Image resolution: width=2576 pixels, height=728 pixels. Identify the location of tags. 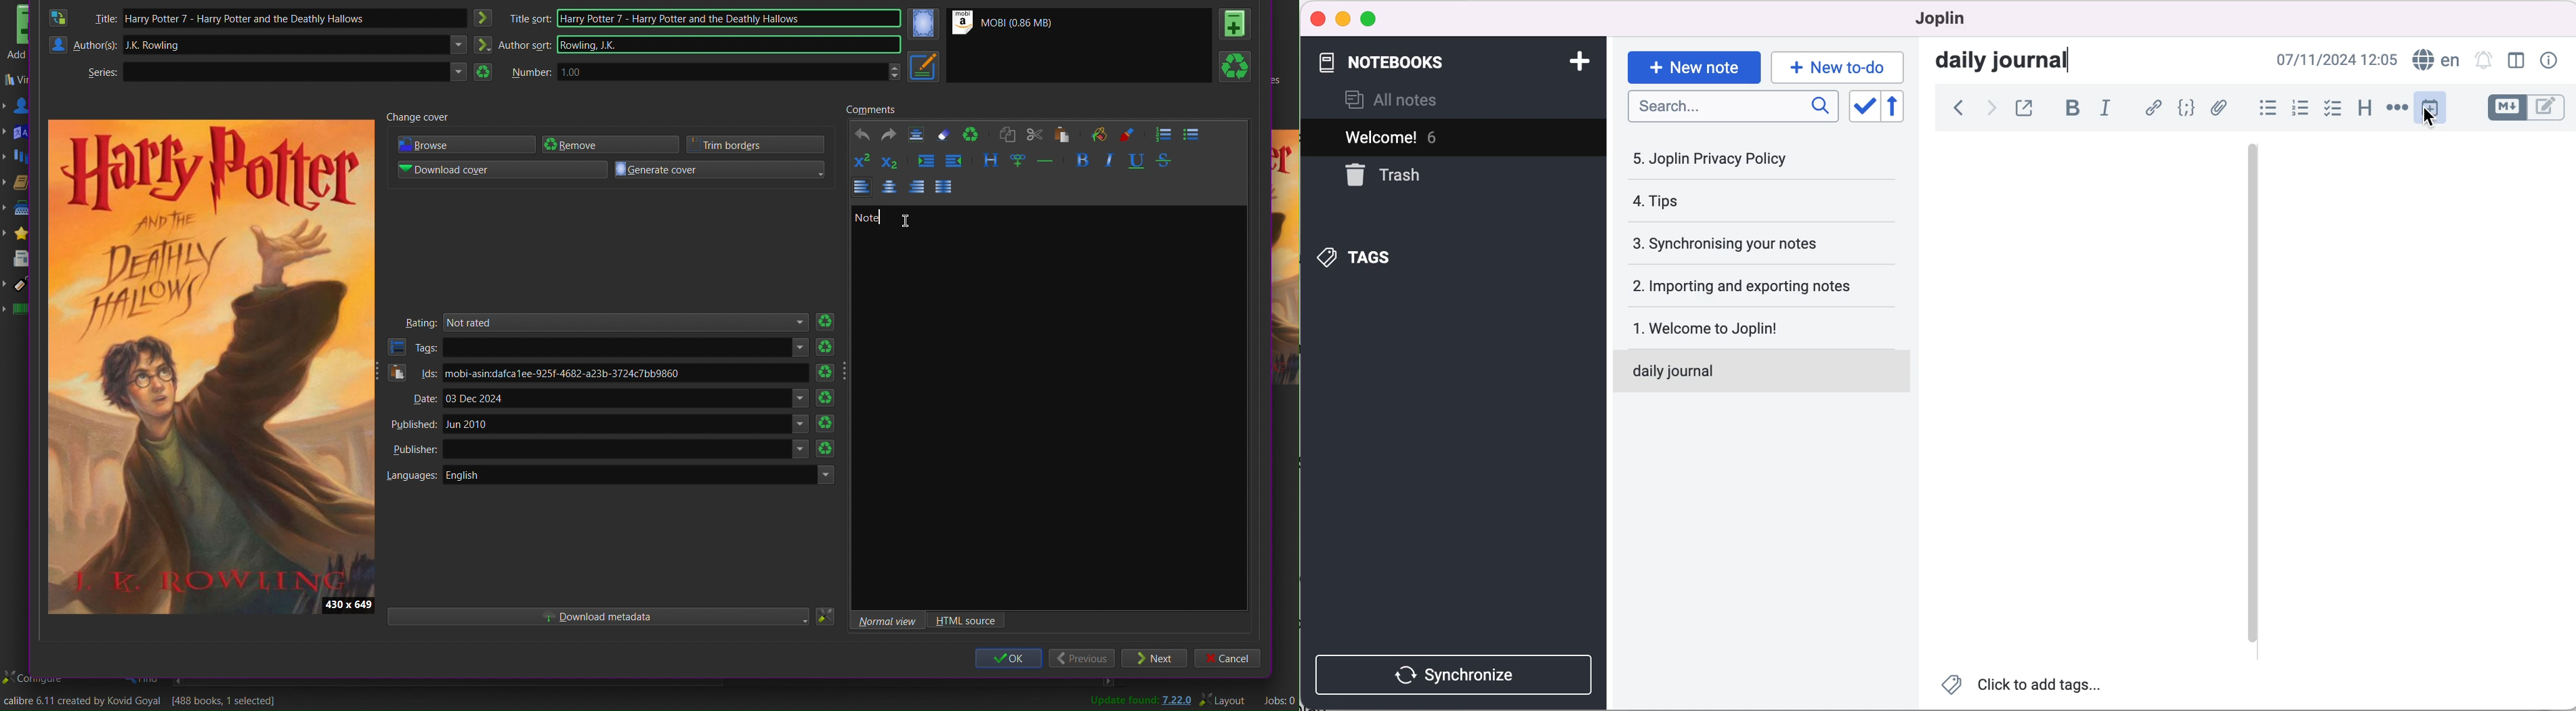
(1379, 254).